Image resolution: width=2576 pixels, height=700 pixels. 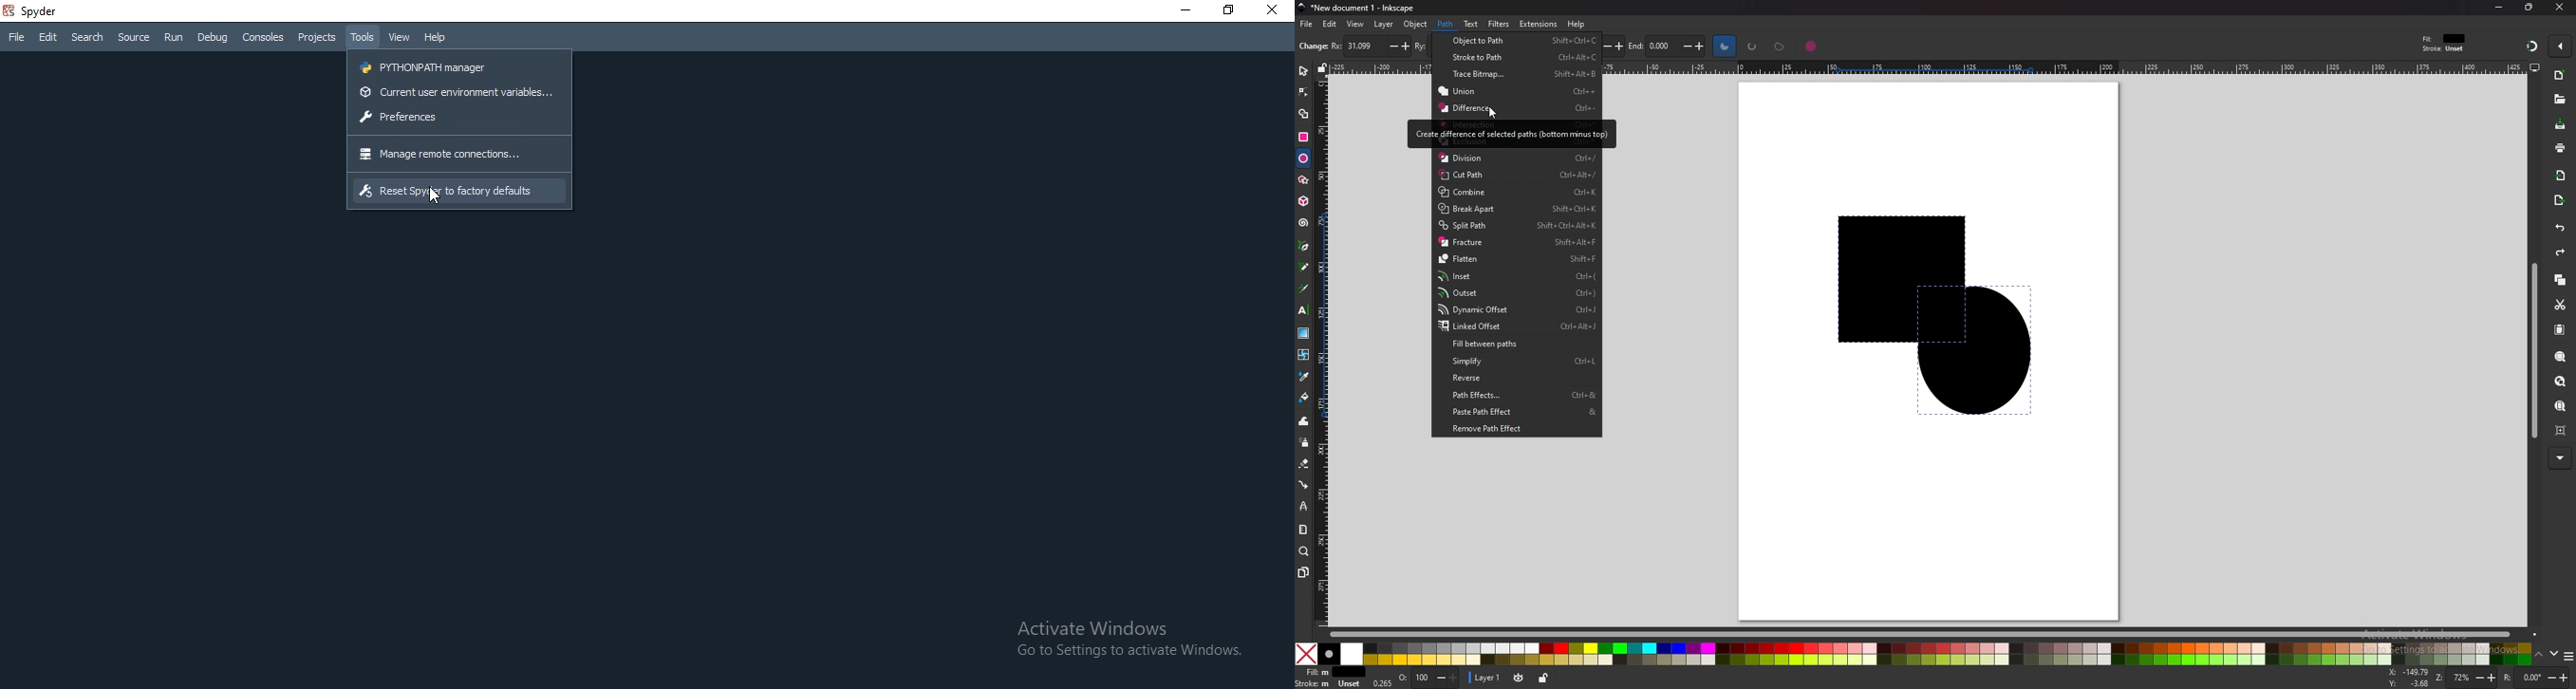 I want to click on cursor, so click(x=434, y=197).